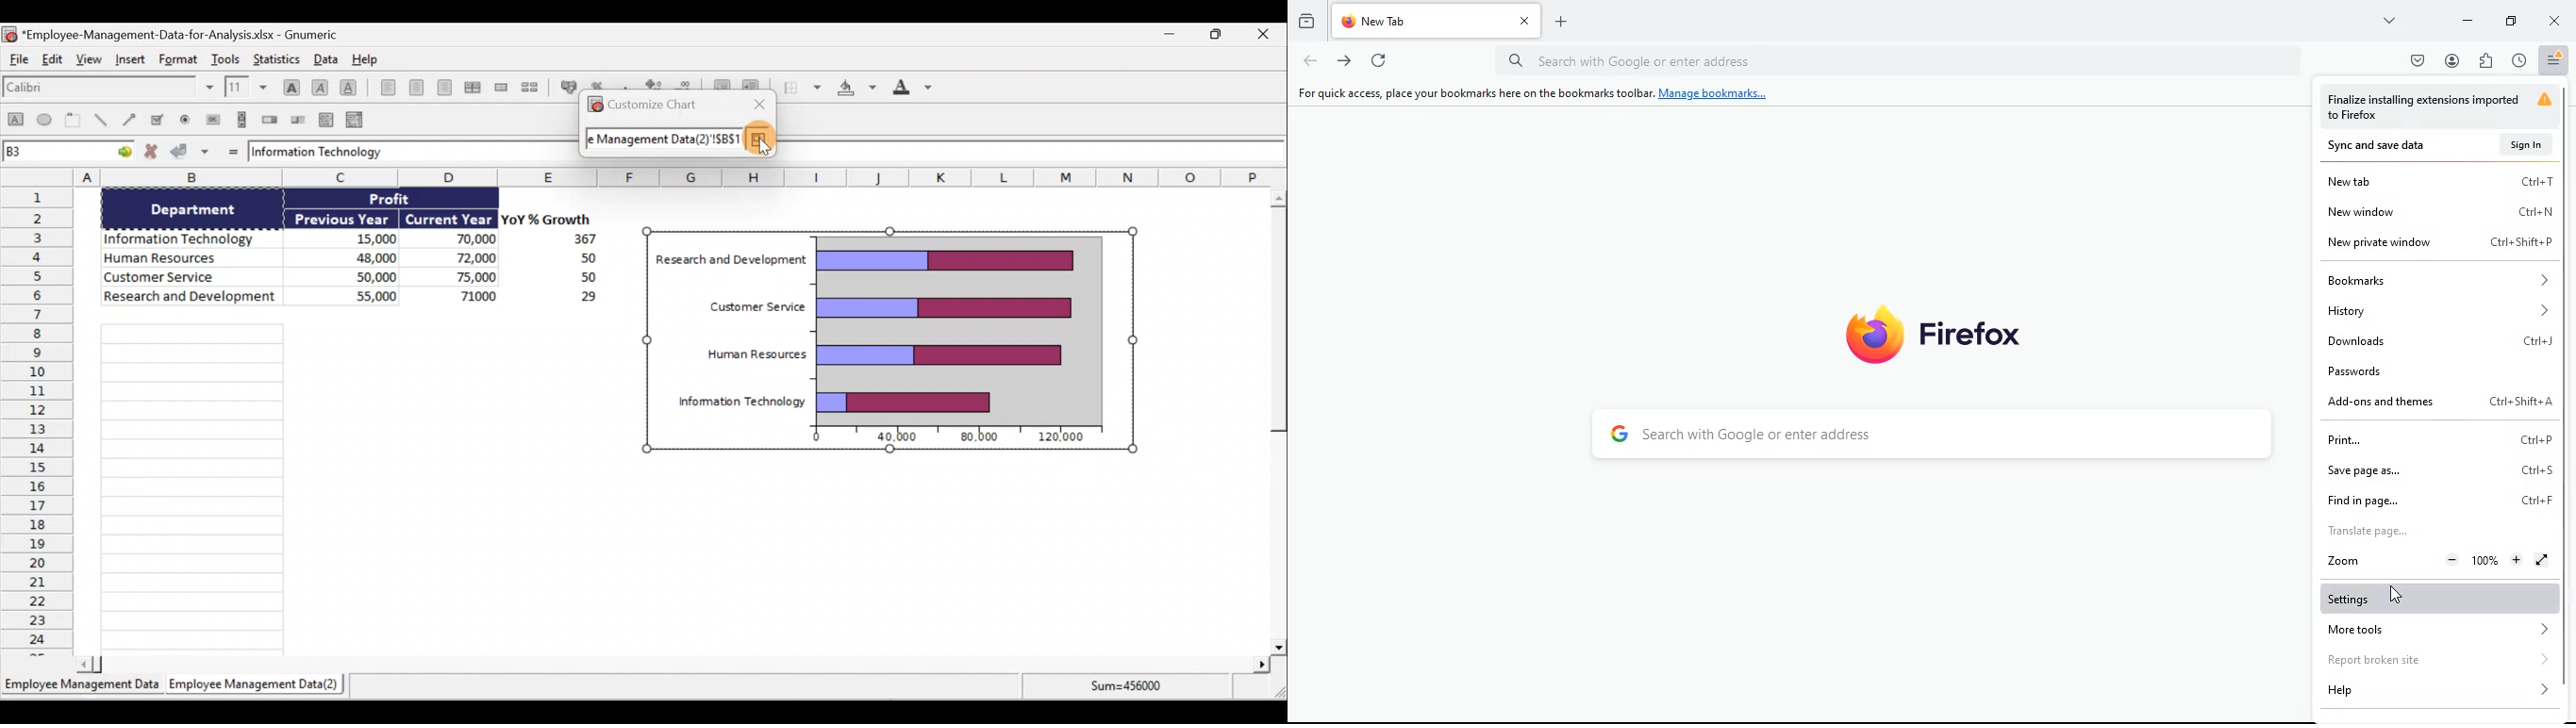  Describe the element at coordinates (54, 153) in the screenshot. I see `Cell name B3` at that location.